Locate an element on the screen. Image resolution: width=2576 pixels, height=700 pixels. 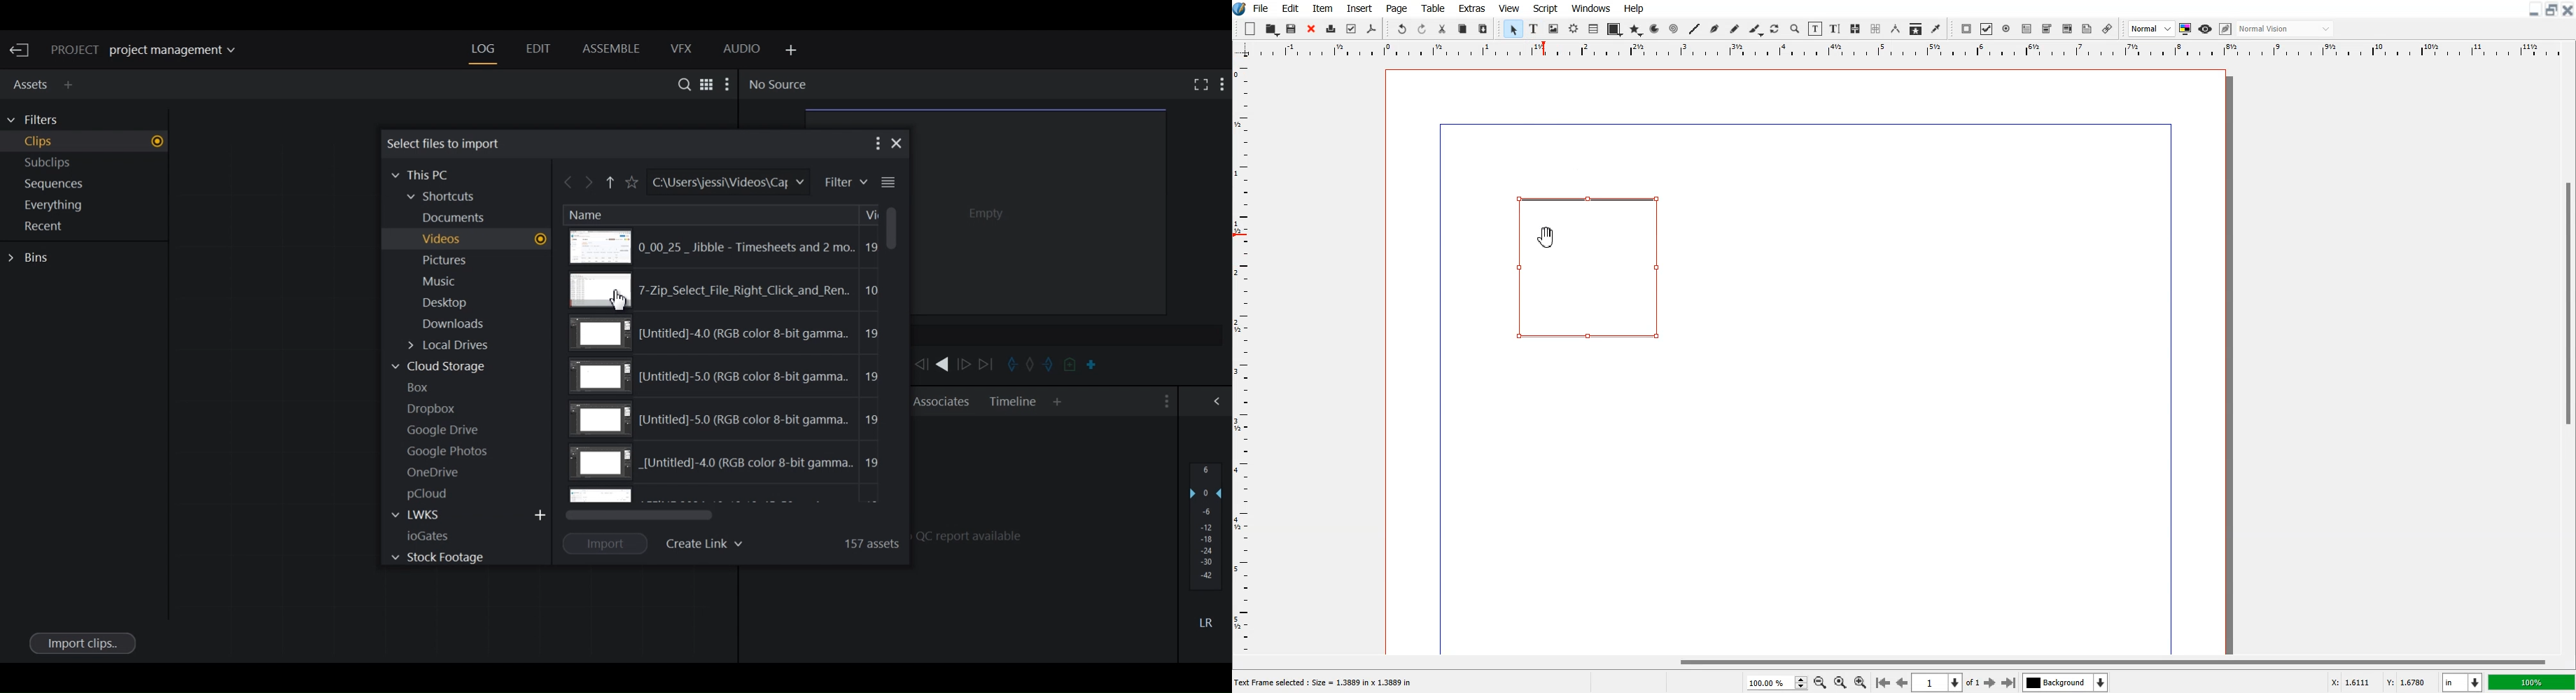
Close is located at coordinates (2568, 9).